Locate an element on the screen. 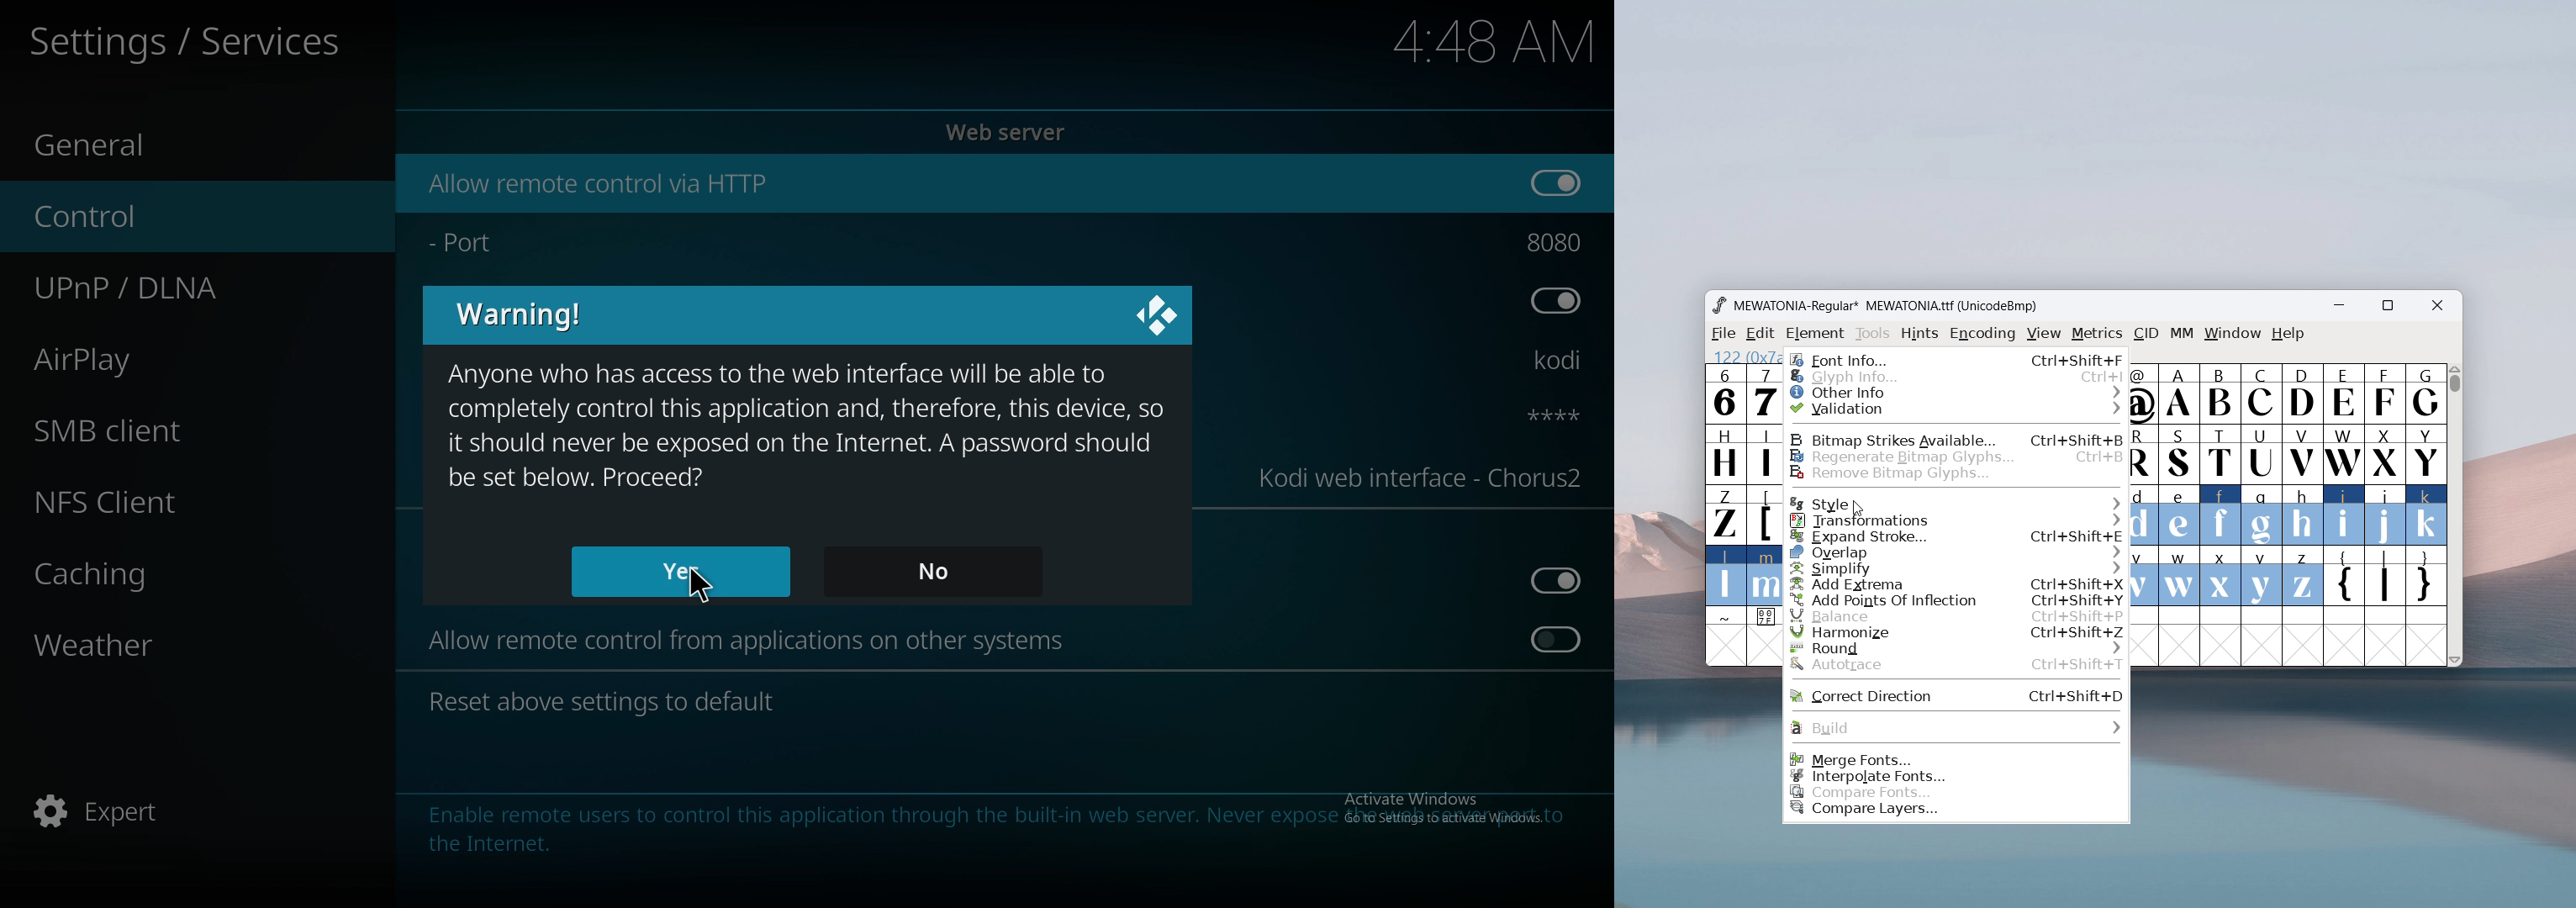  airplay is located at coordinates (126, 362).